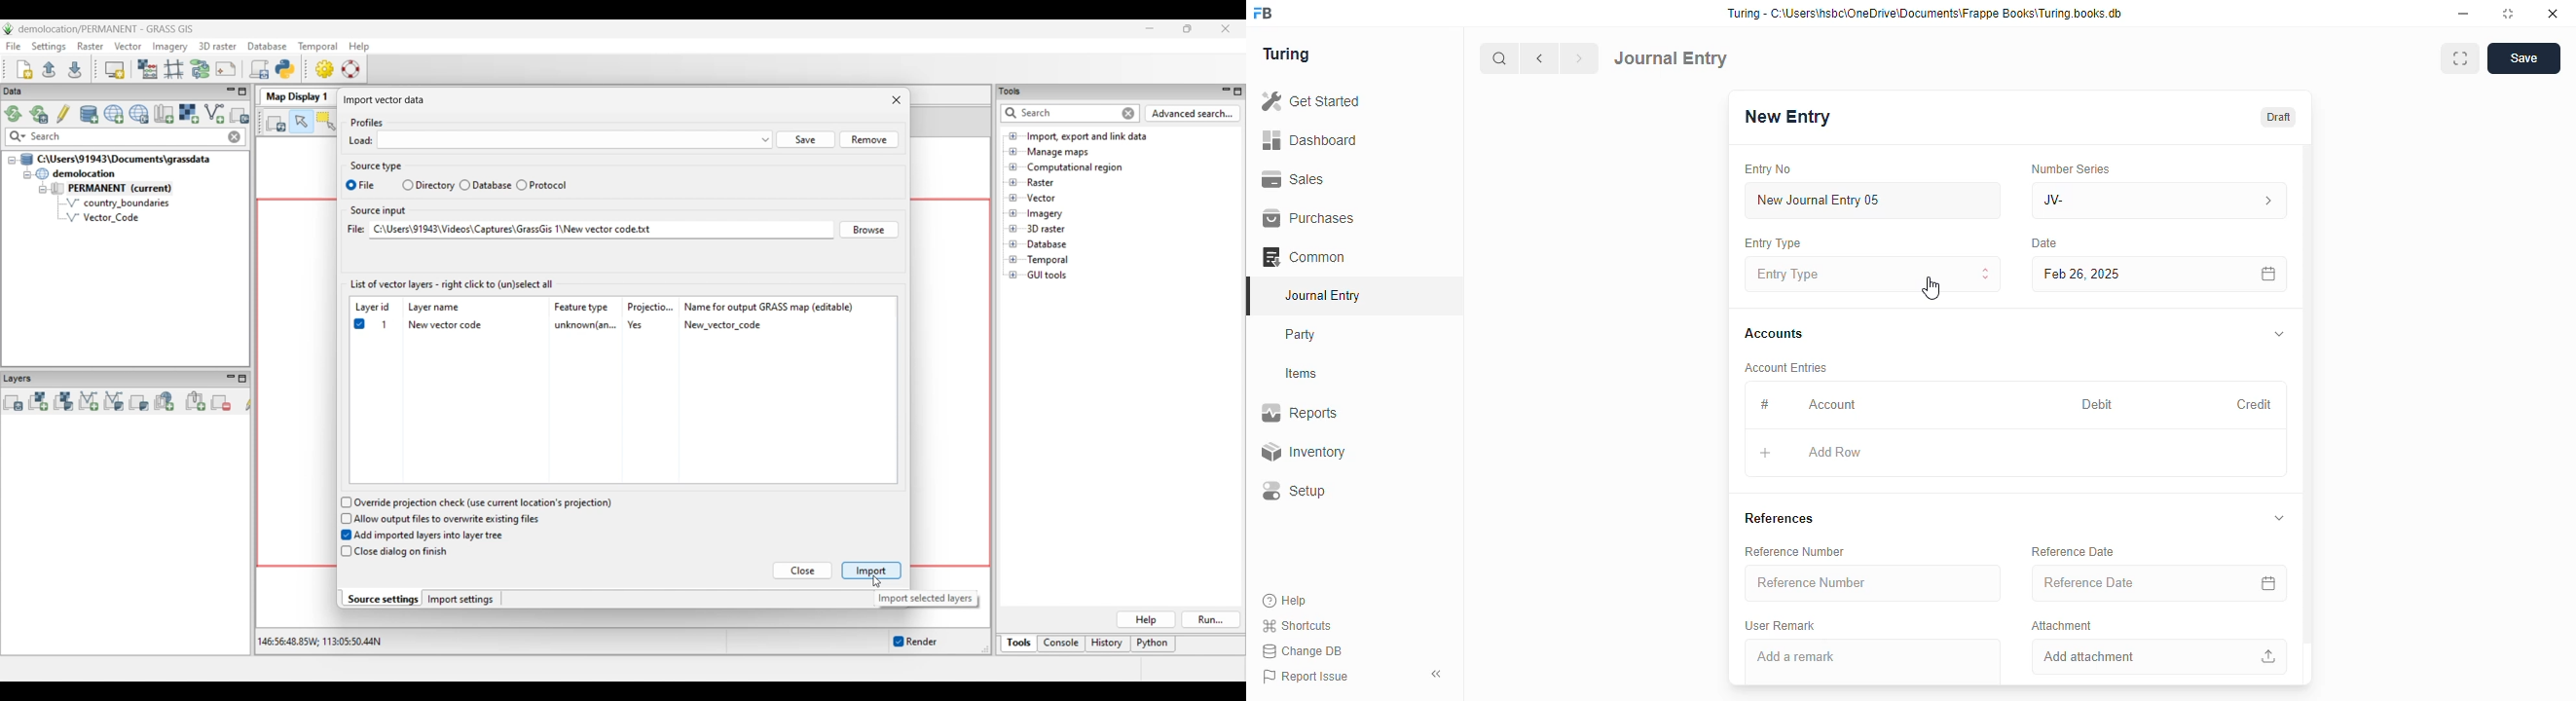  I want to click on cursor, so click(1931, 288).